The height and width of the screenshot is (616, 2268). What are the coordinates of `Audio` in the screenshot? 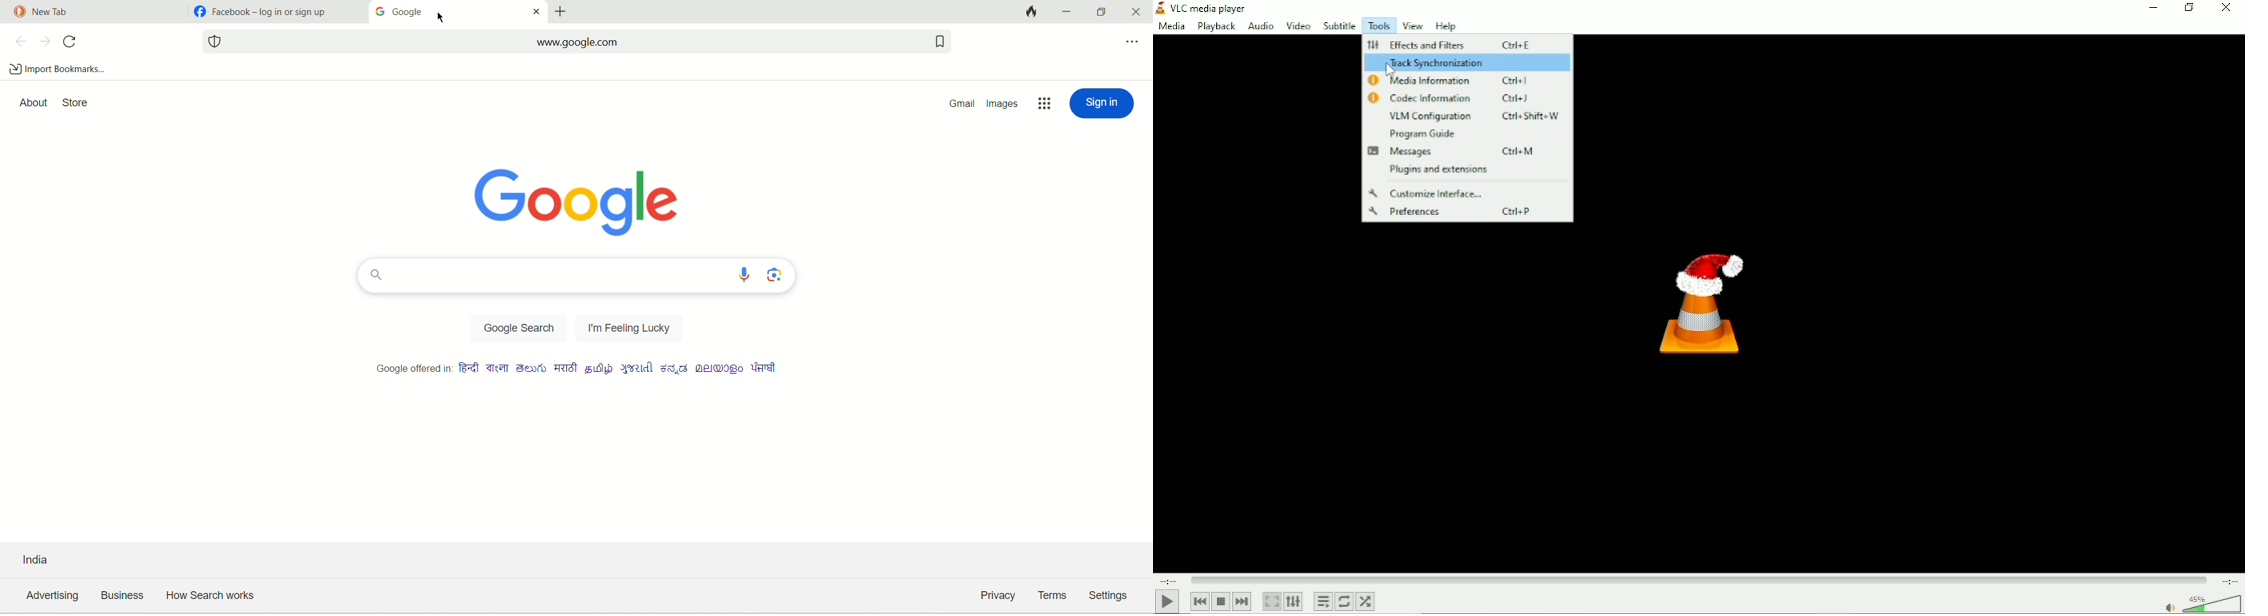 It's located at (1259, 26).